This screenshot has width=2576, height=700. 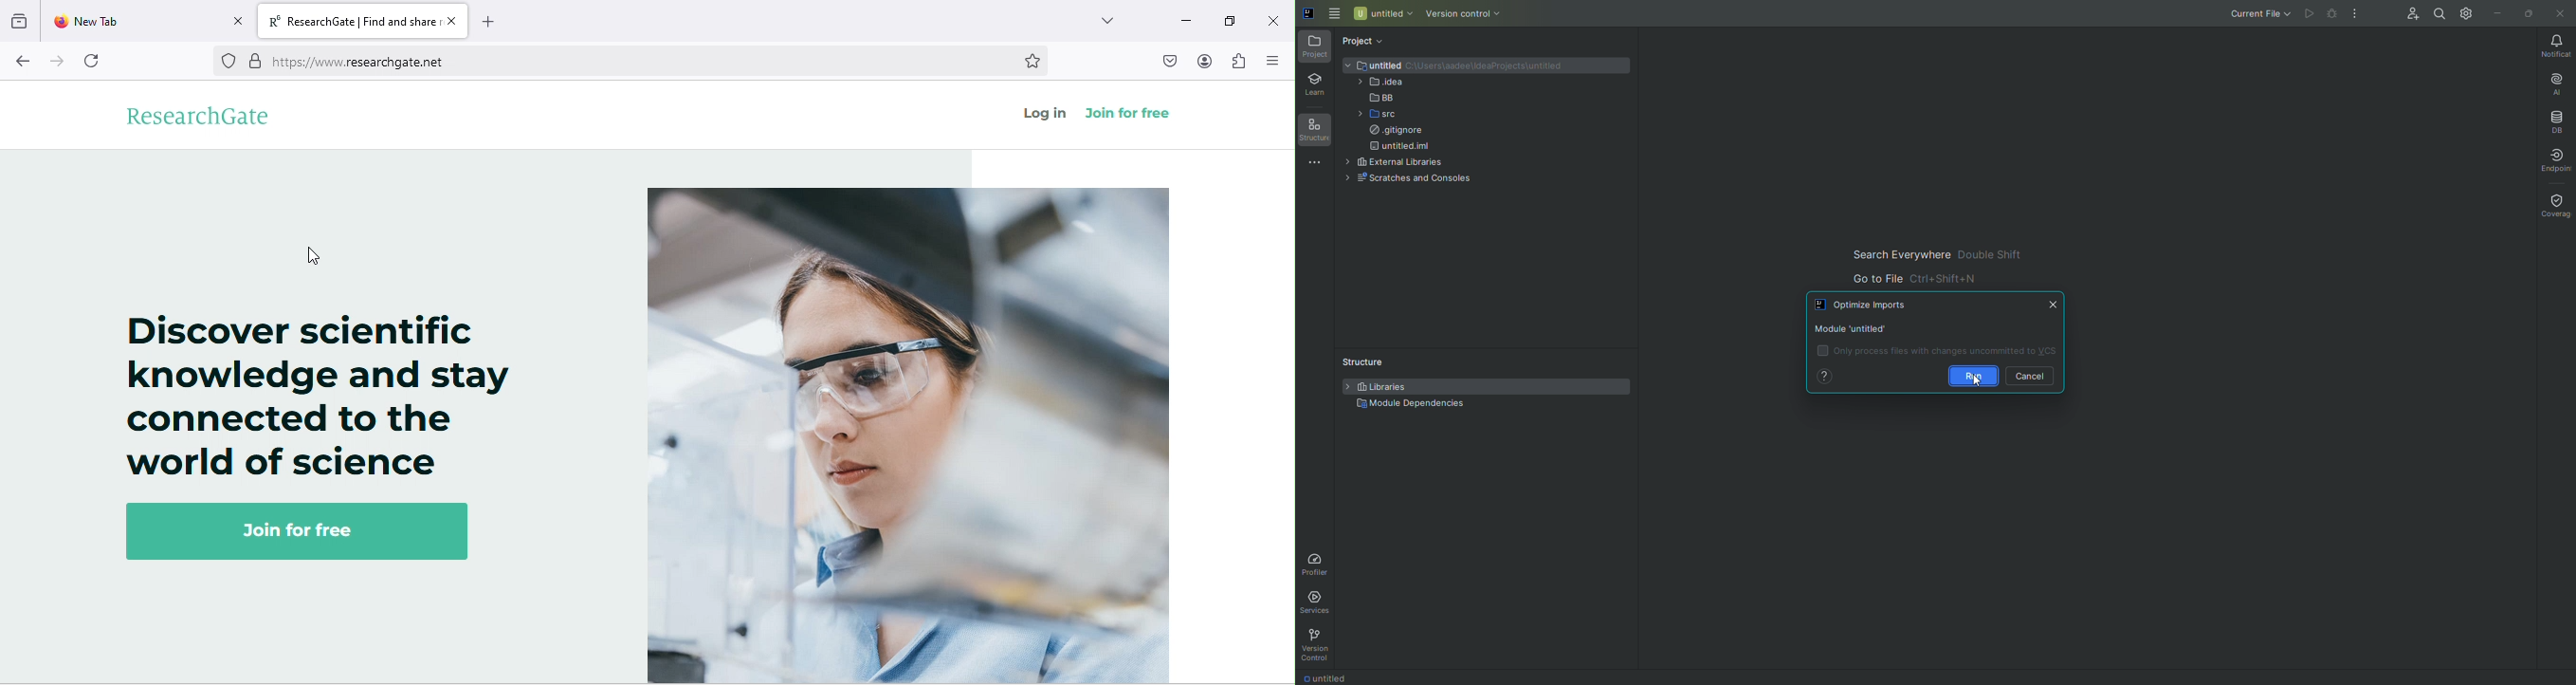 What do you see at coordinates (1868, 305) in the screenshot?
I see `Optimize Imports` at bounding box center [1868, 305].